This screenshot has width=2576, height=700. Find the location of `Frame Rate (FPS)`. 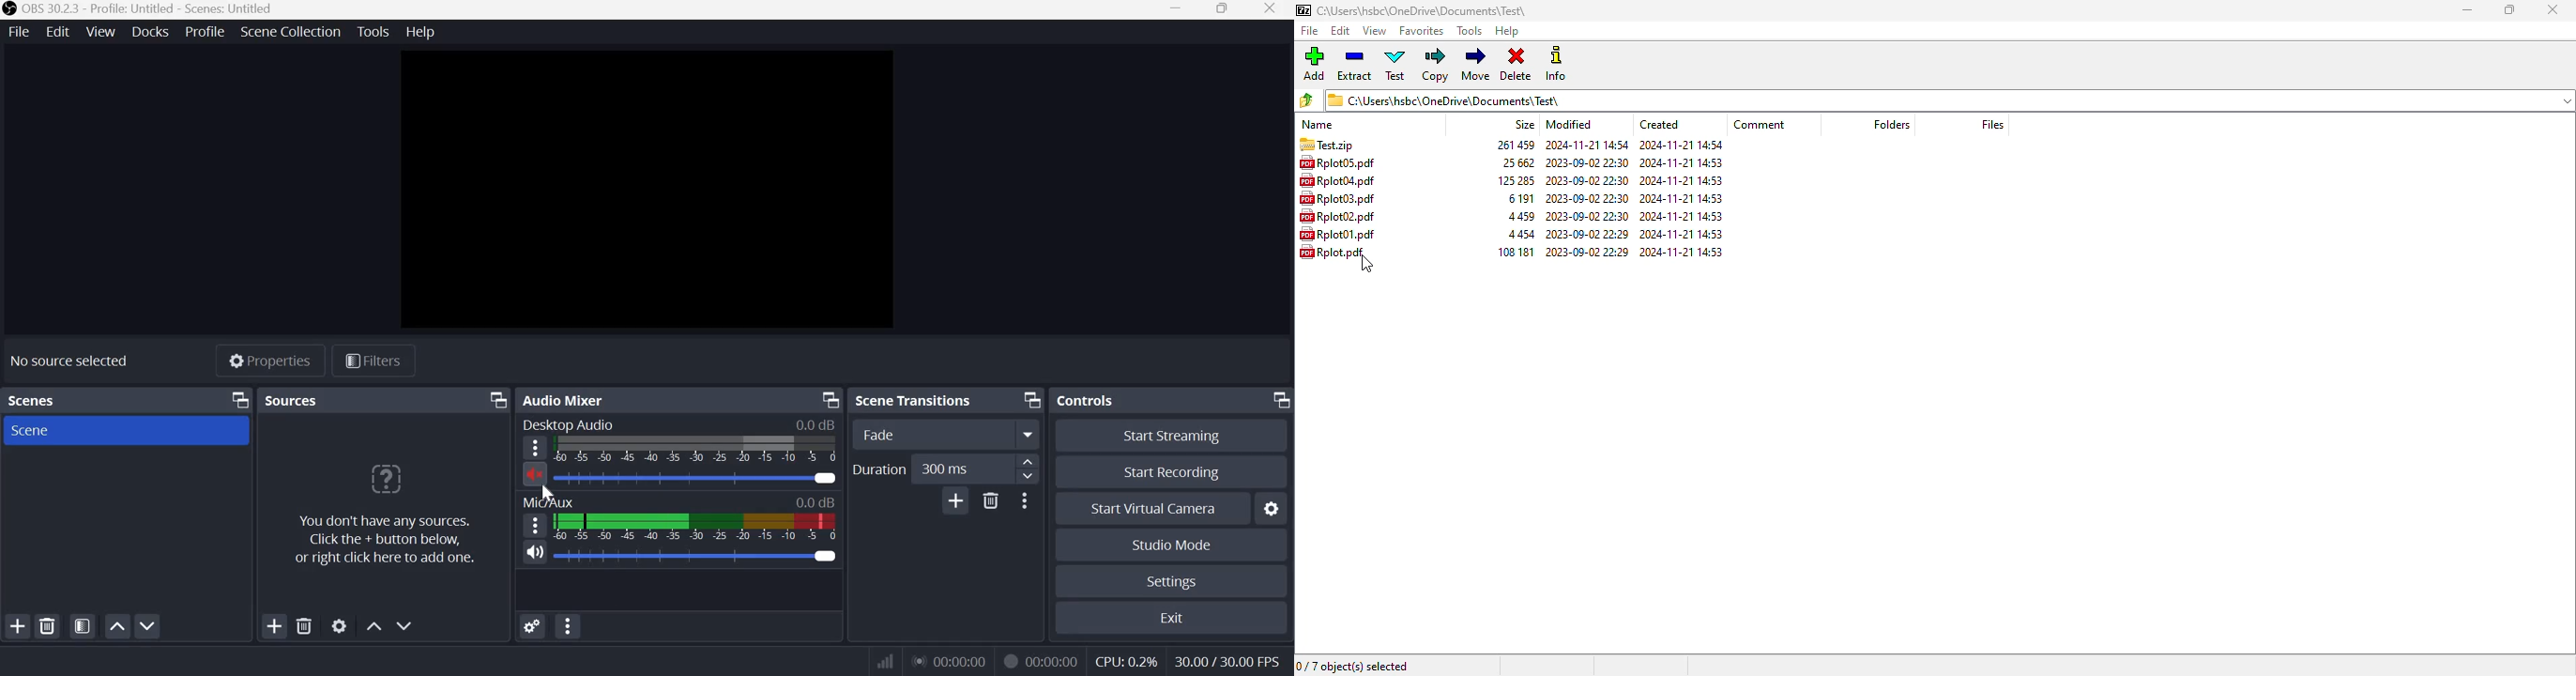

Frame Rate (FPS) is located at coordinates (1227, 659).